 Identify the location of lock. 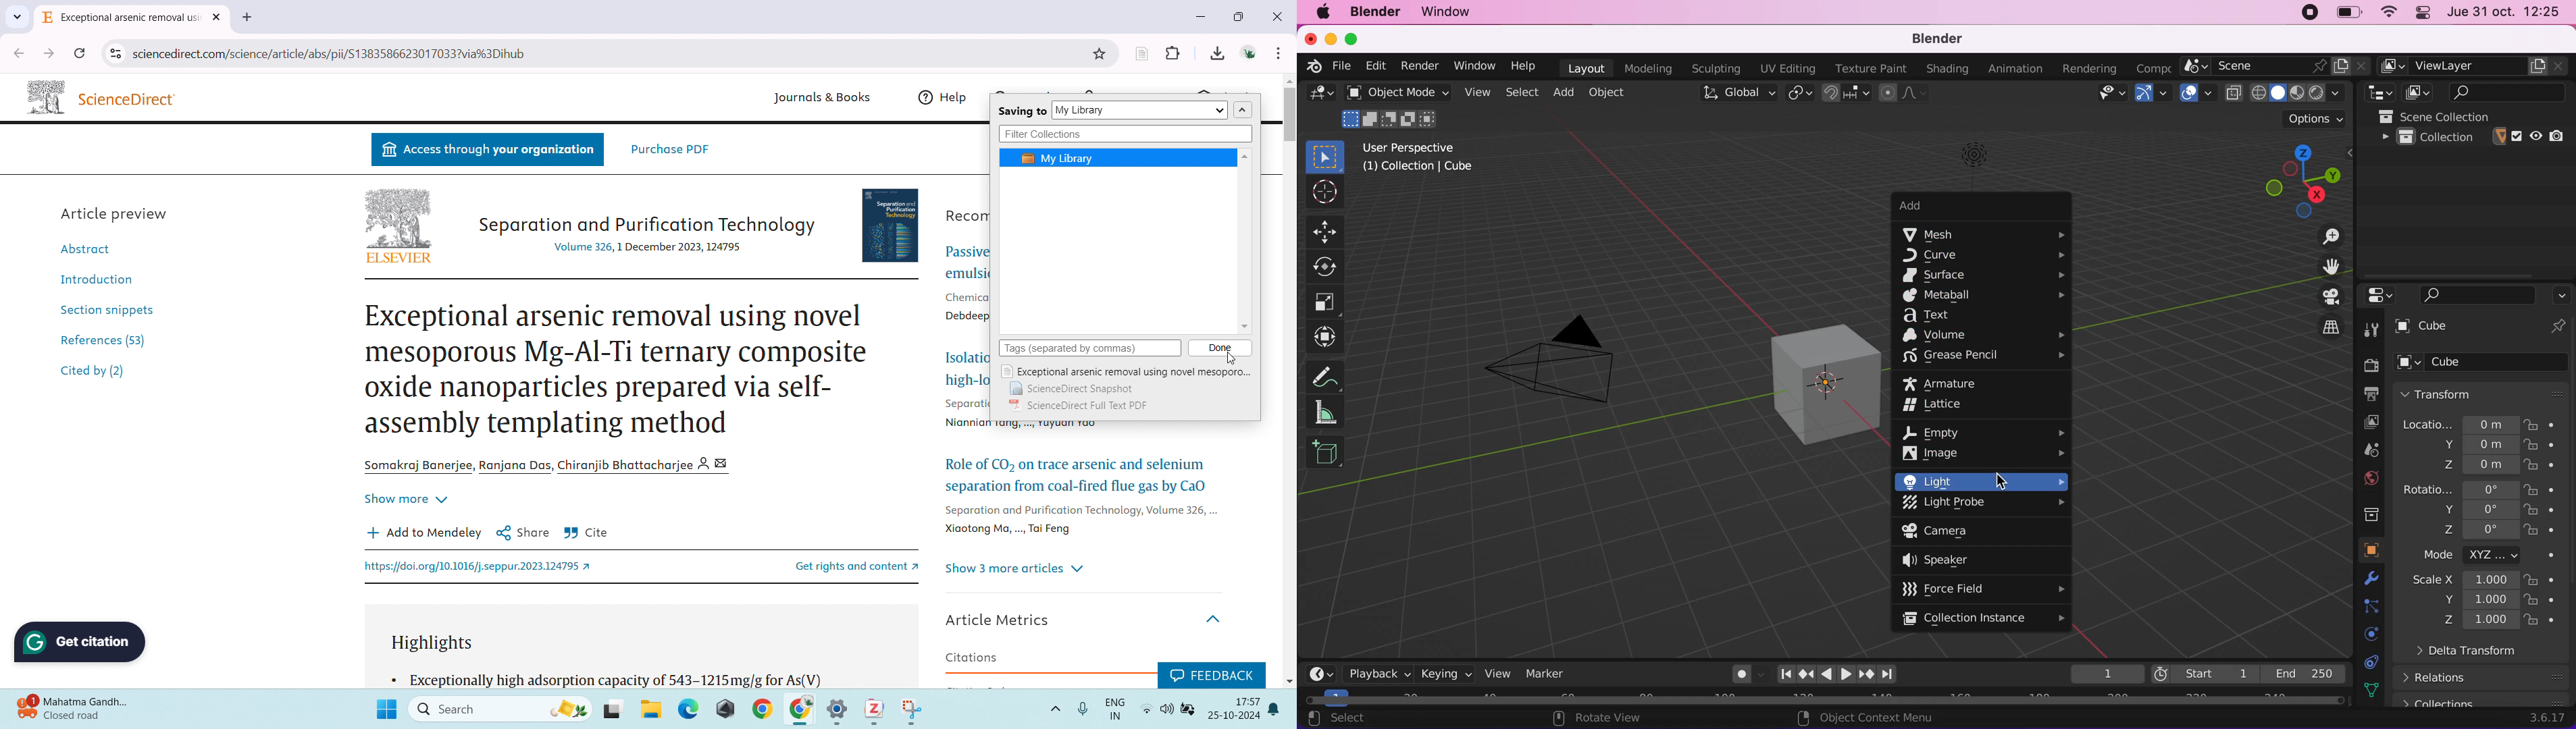
(2546, 424).